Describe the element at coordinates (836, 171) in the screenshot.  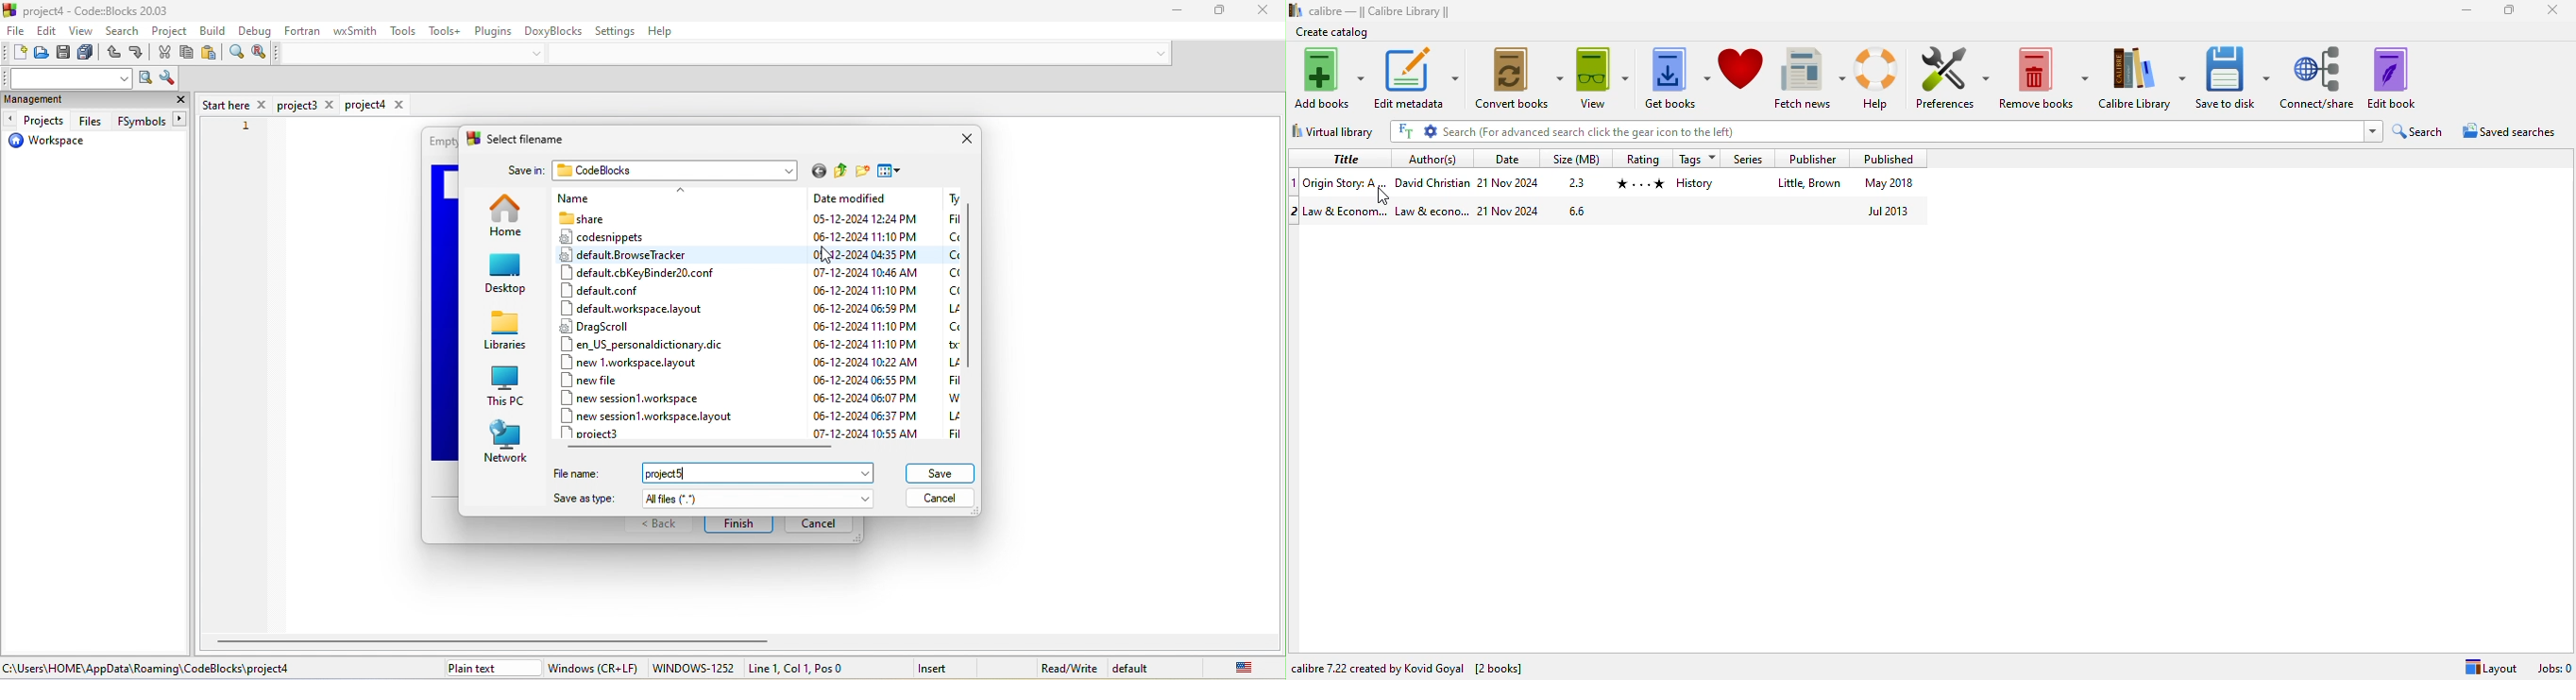
I see `up one level` at that location.